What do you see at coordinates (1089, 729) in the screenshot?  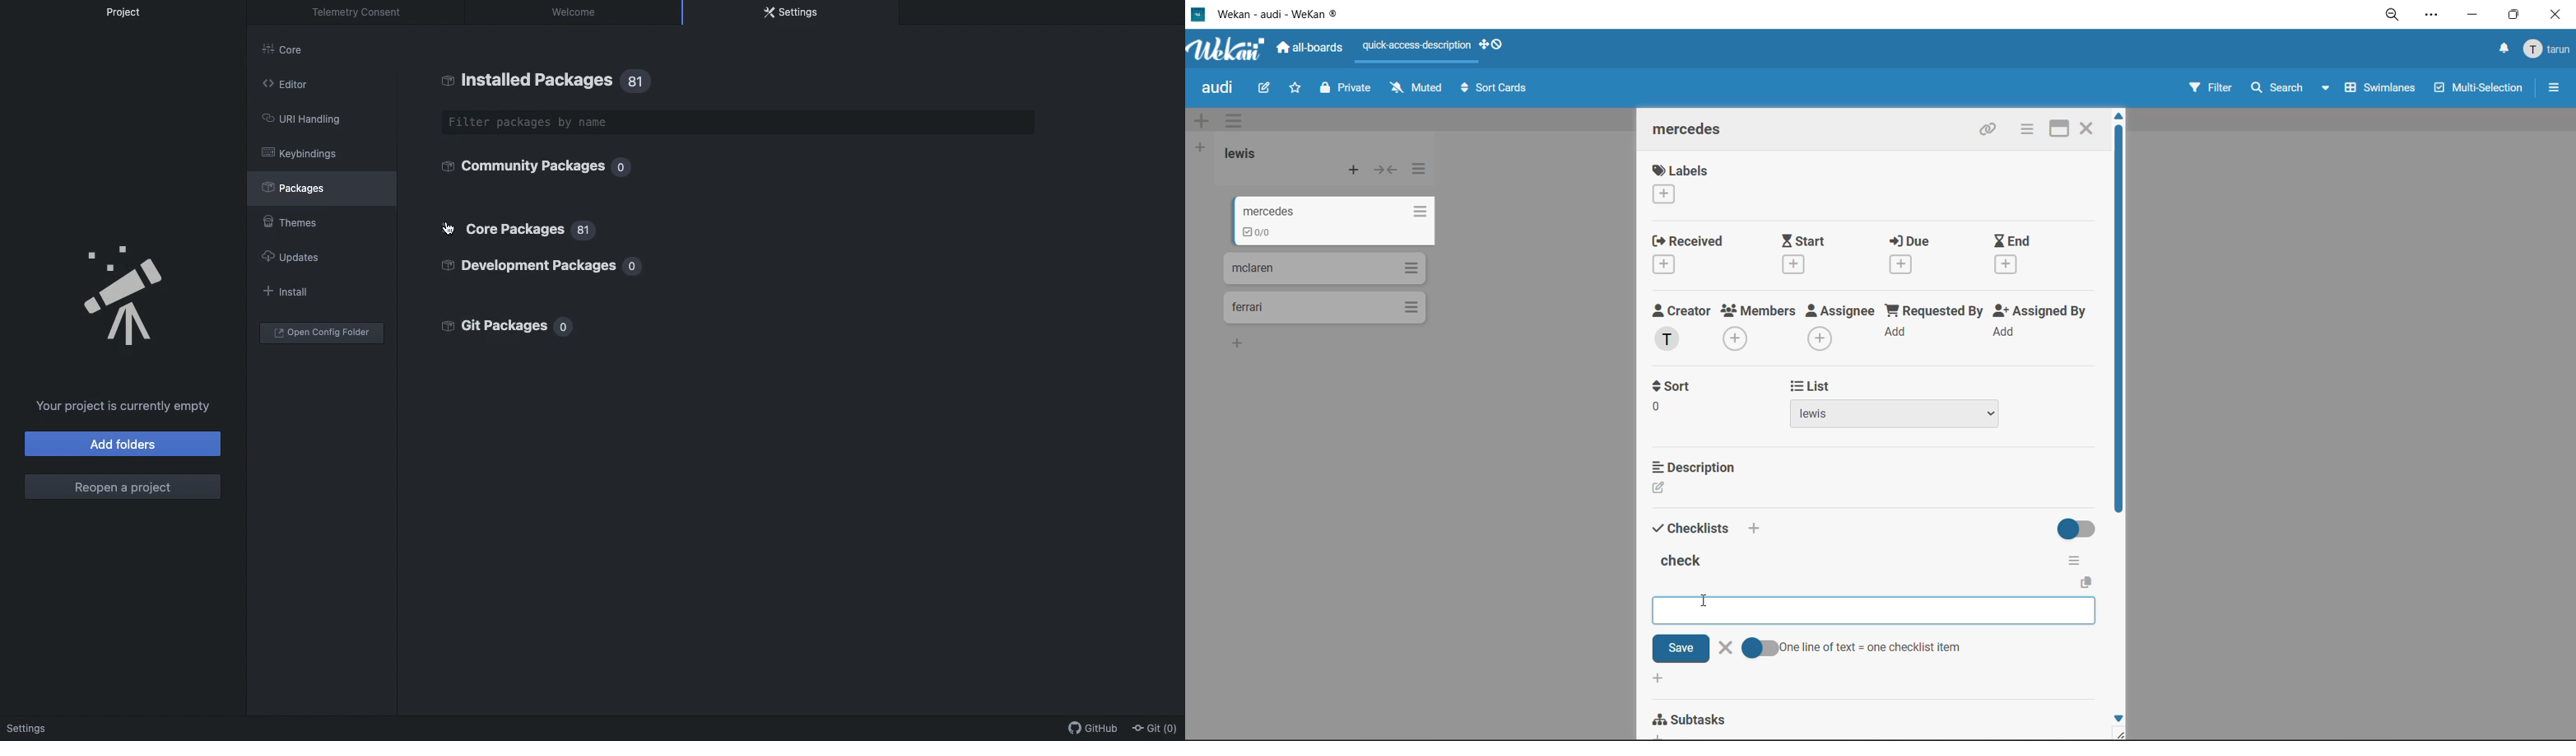 I see `GitHub` at bounding box center [1089, 729].